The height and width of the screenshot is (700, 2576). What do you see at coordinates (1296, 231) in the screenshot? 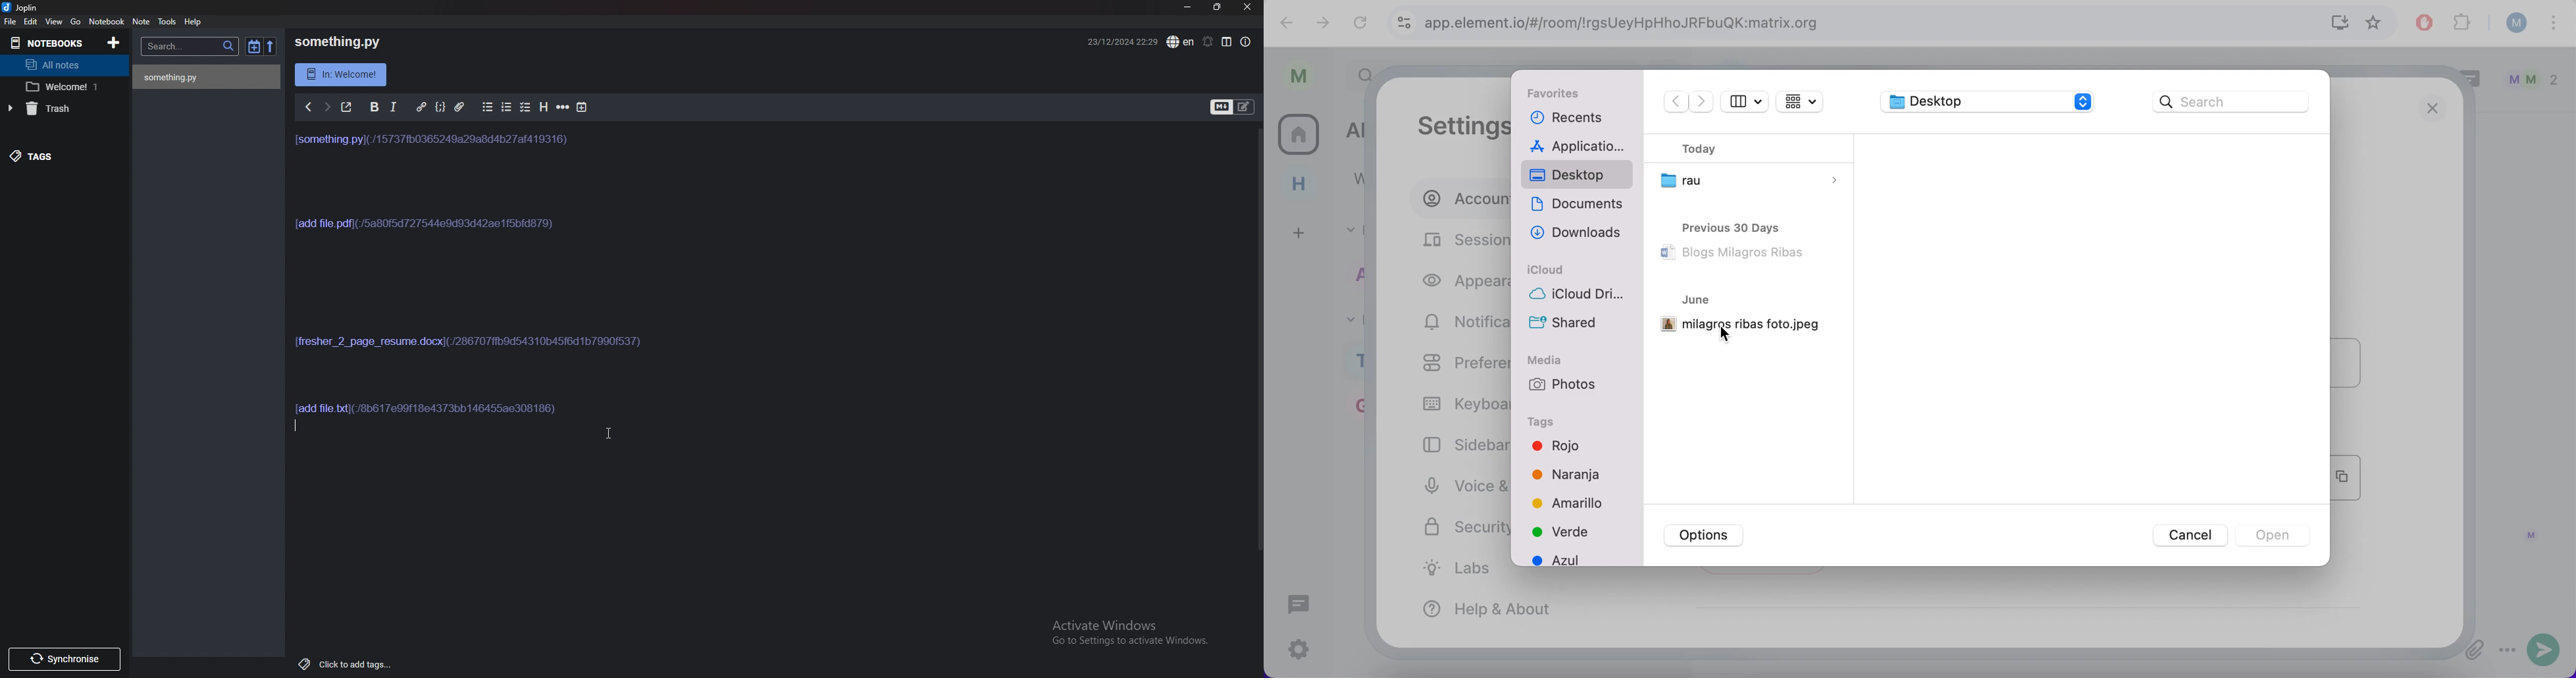
I see `create a space` at bounding box center [1296, 231].